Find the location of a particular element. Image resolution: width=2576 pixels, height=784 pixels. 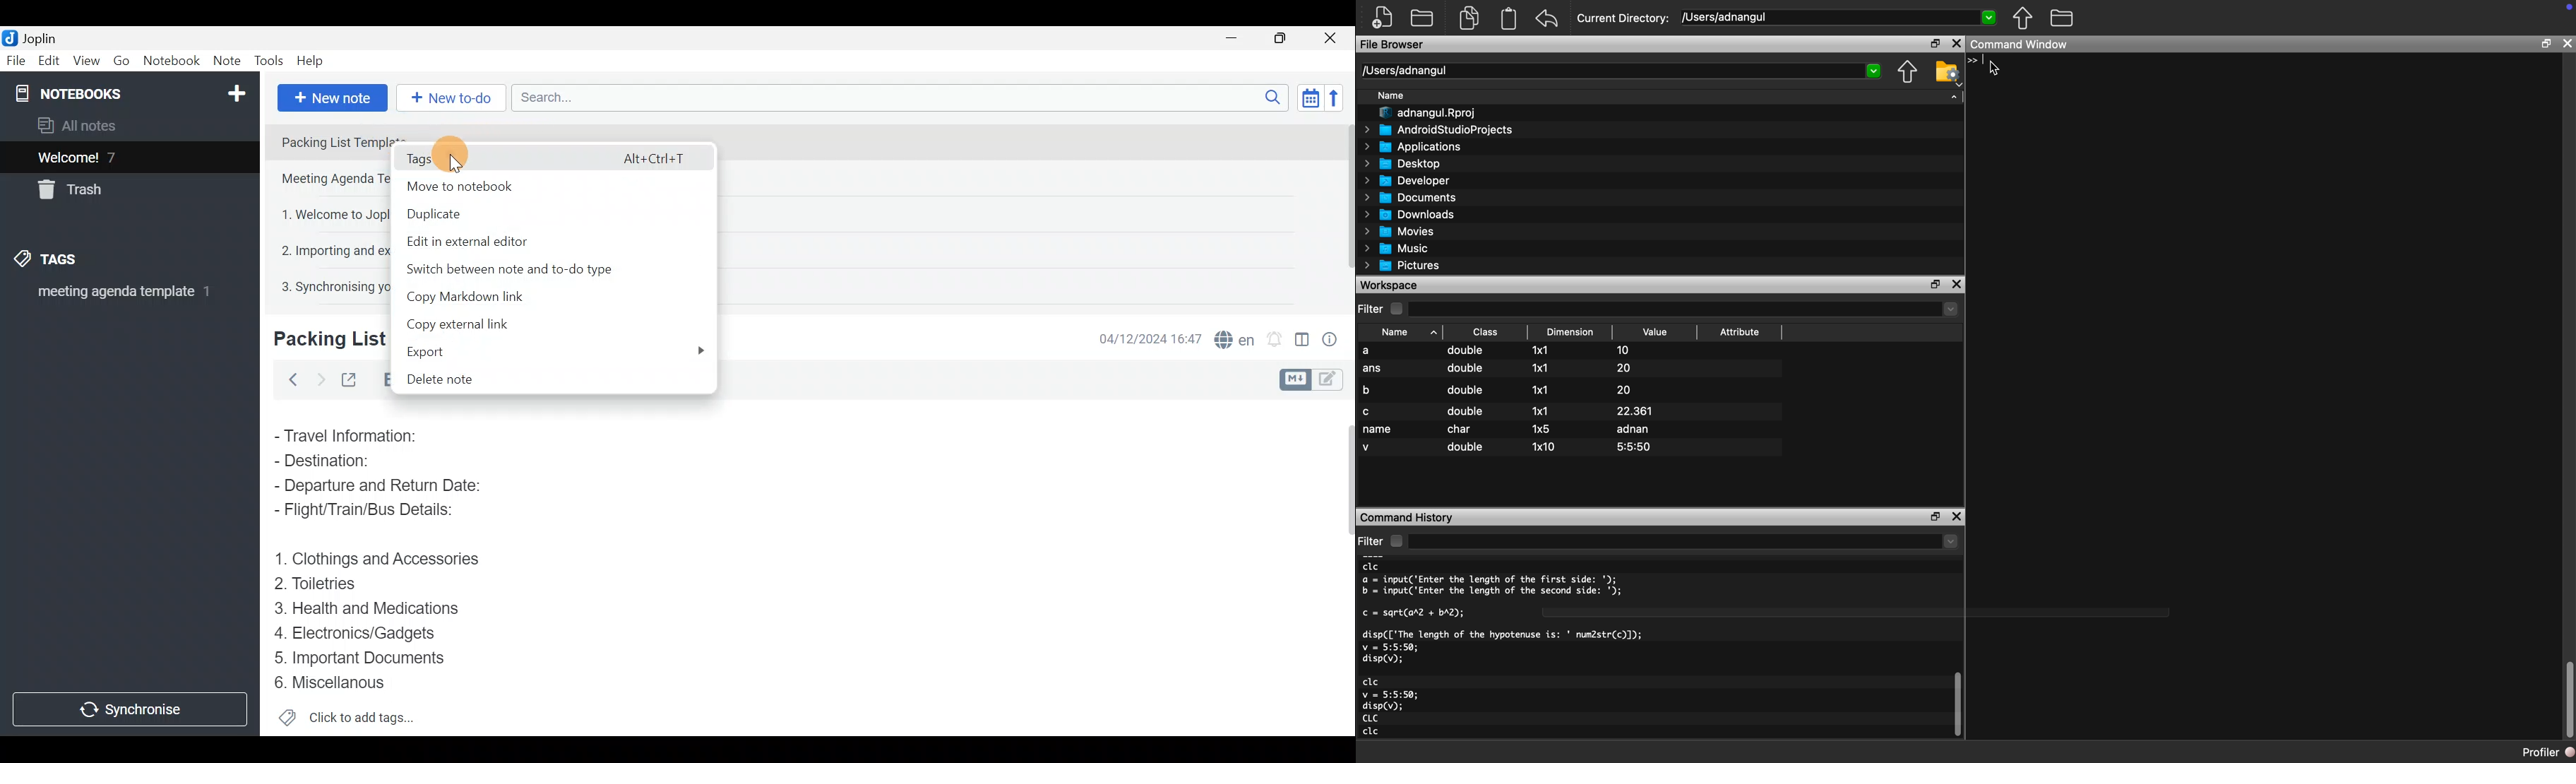

Travel Information: is located at coordinates (357, 434).